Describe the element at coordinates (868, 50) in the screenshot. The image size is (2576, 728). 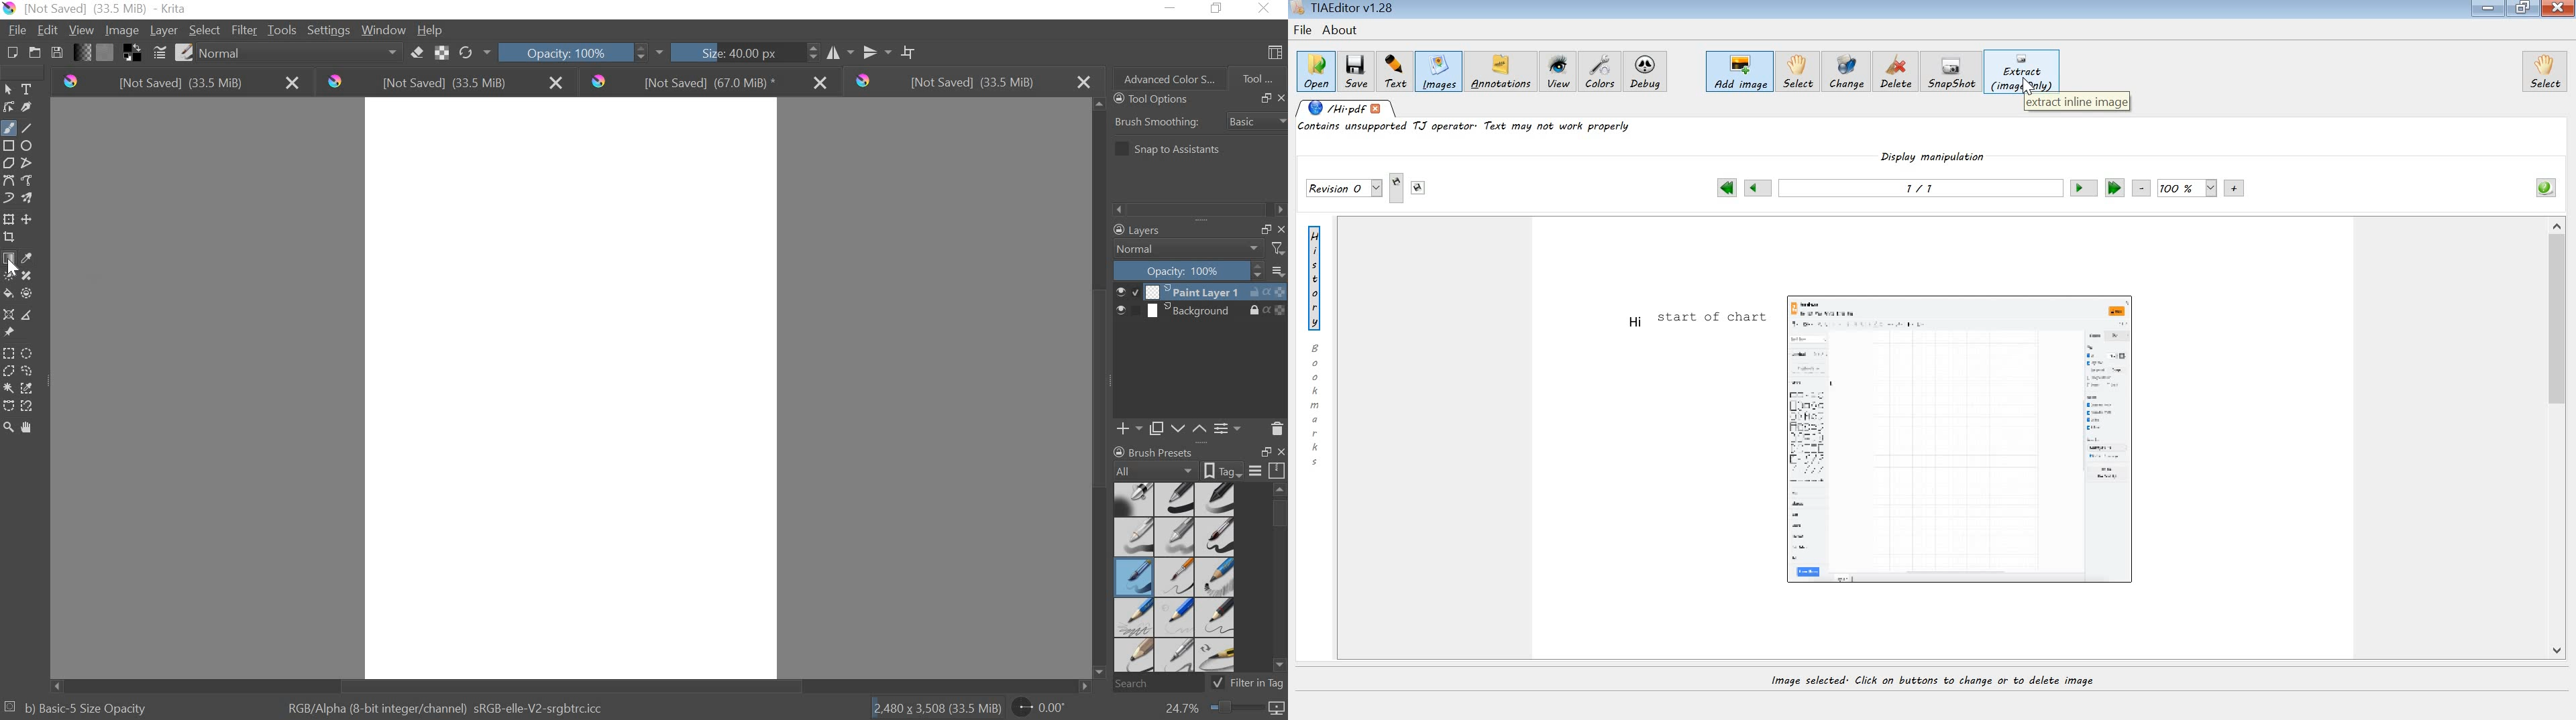
I see `VERTICAL MIRROR TOOL` at that location.